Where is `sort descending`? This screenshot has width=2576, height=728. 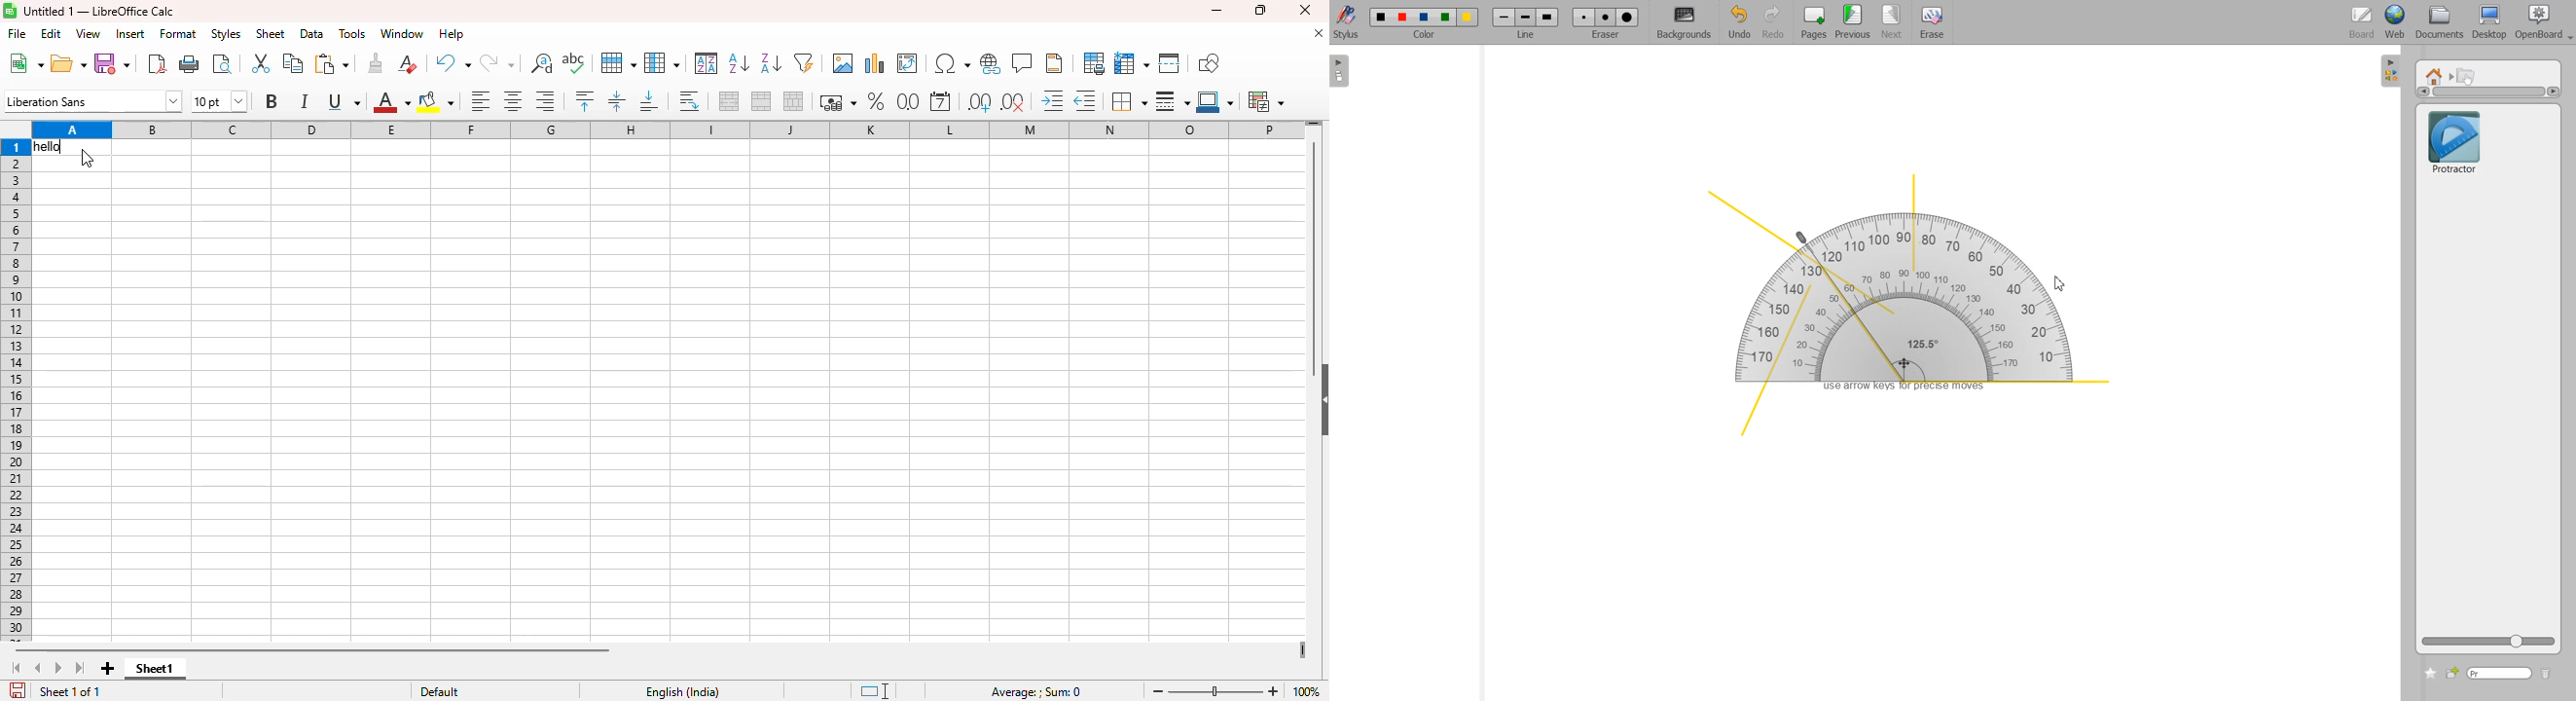
sort descending is located at coordinates (771, 63).